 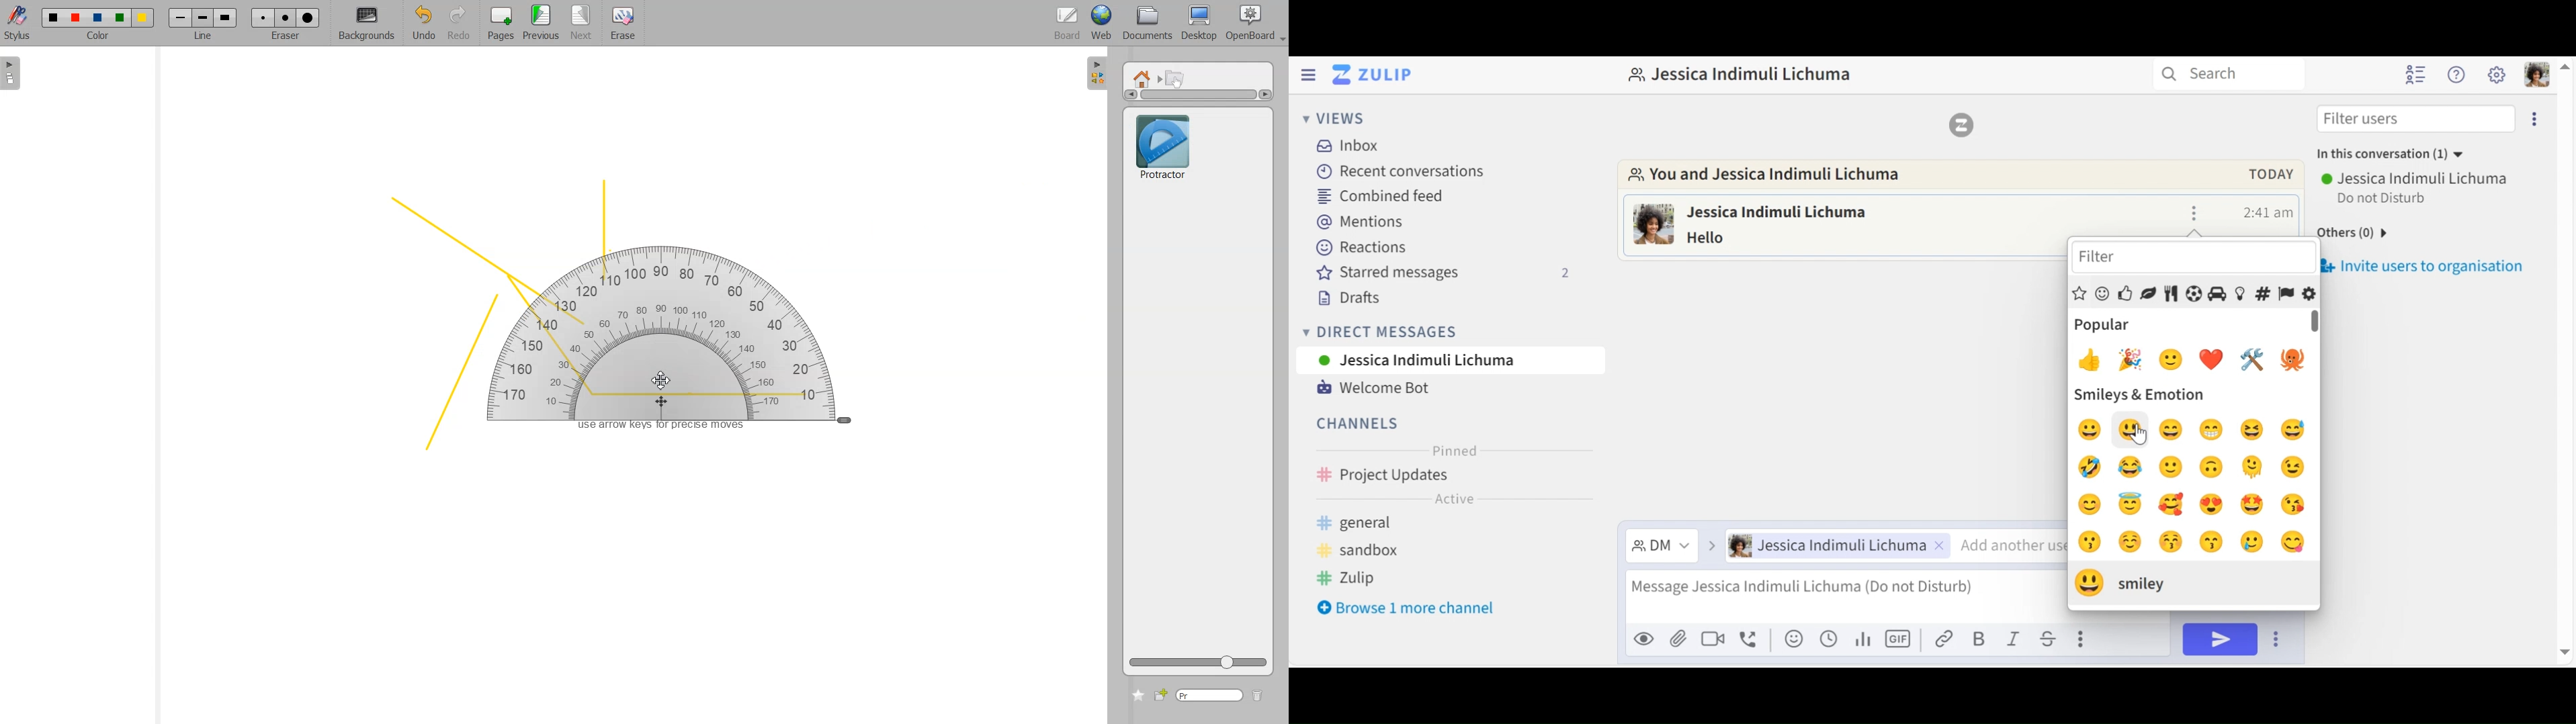 What do you see at coordinates (2220, 640) in the screenshot?
I see `Send` at bounding box center [2220, 640].